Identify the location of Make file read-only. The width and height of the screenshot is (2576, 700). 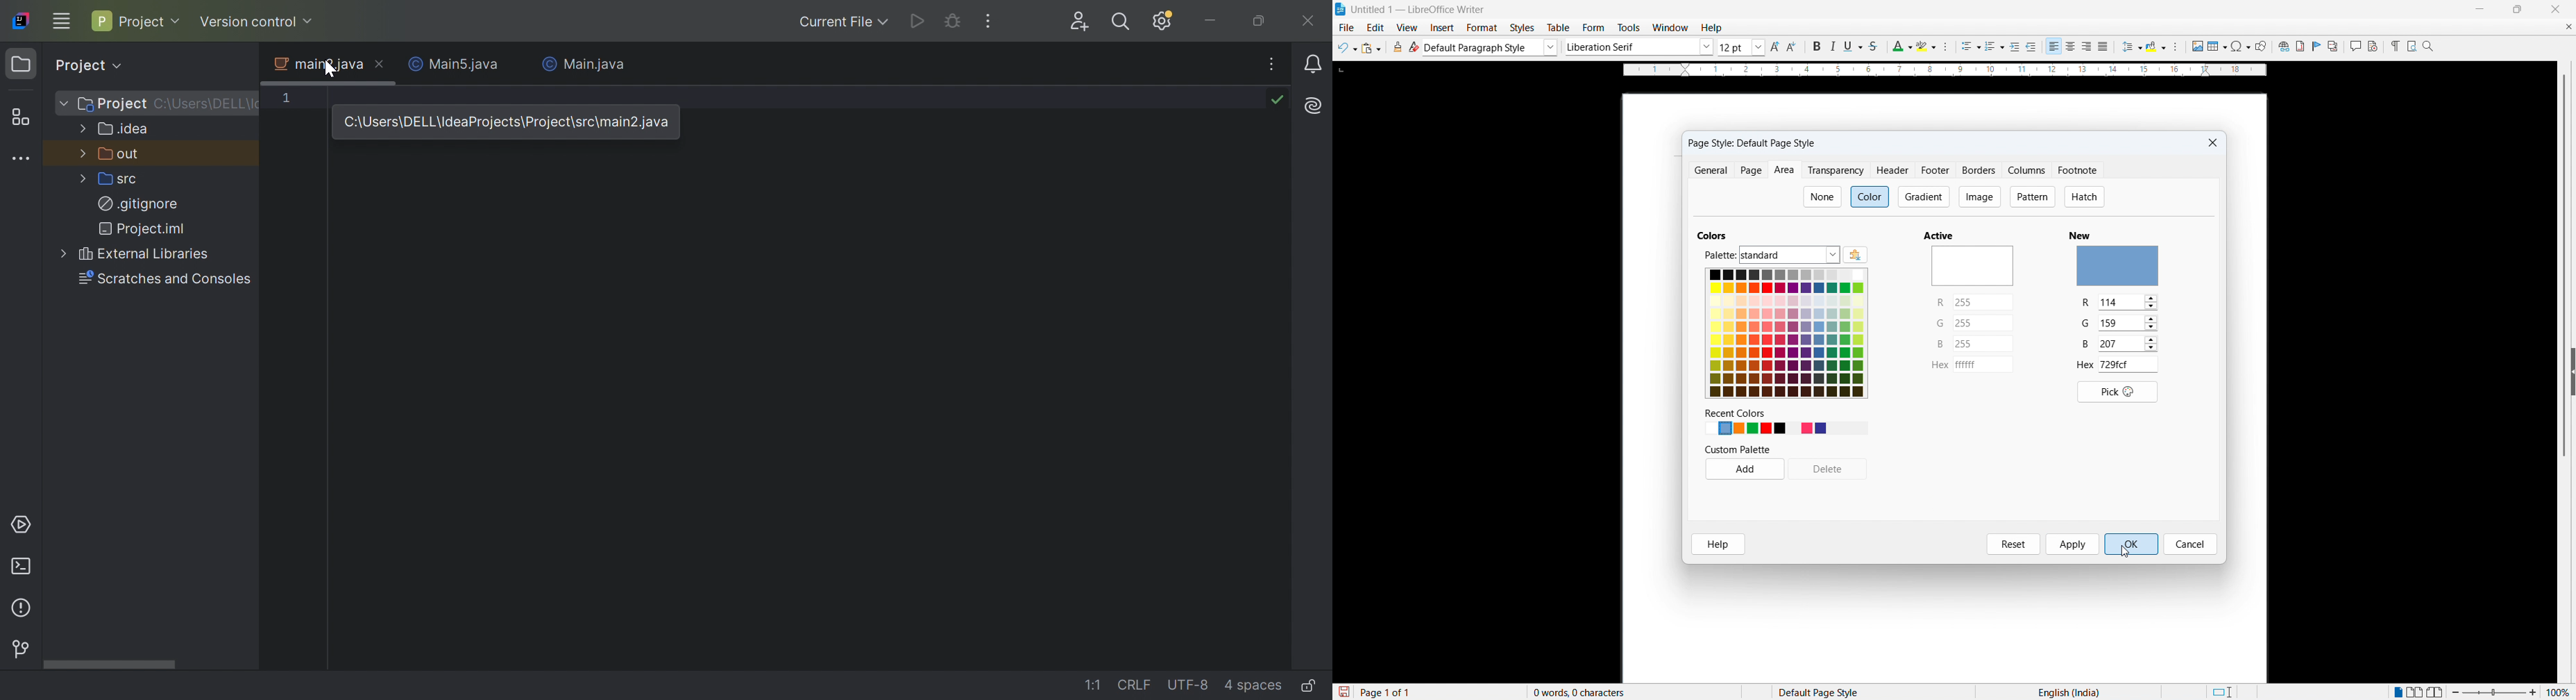
(1314, 687).